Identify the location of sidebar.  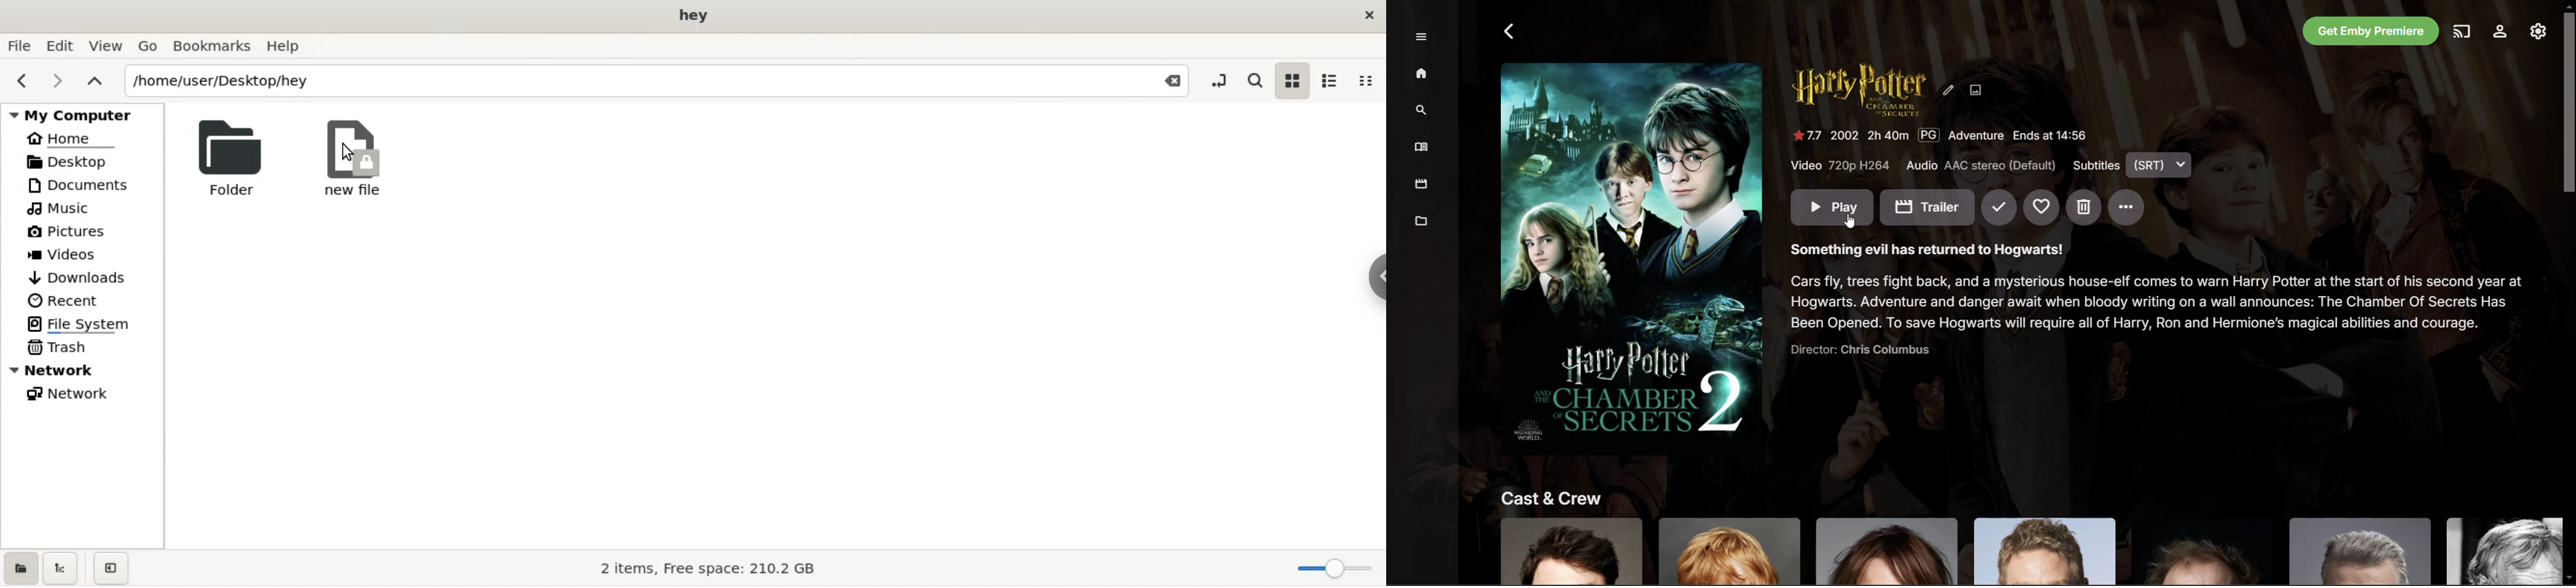
(1373, 274).